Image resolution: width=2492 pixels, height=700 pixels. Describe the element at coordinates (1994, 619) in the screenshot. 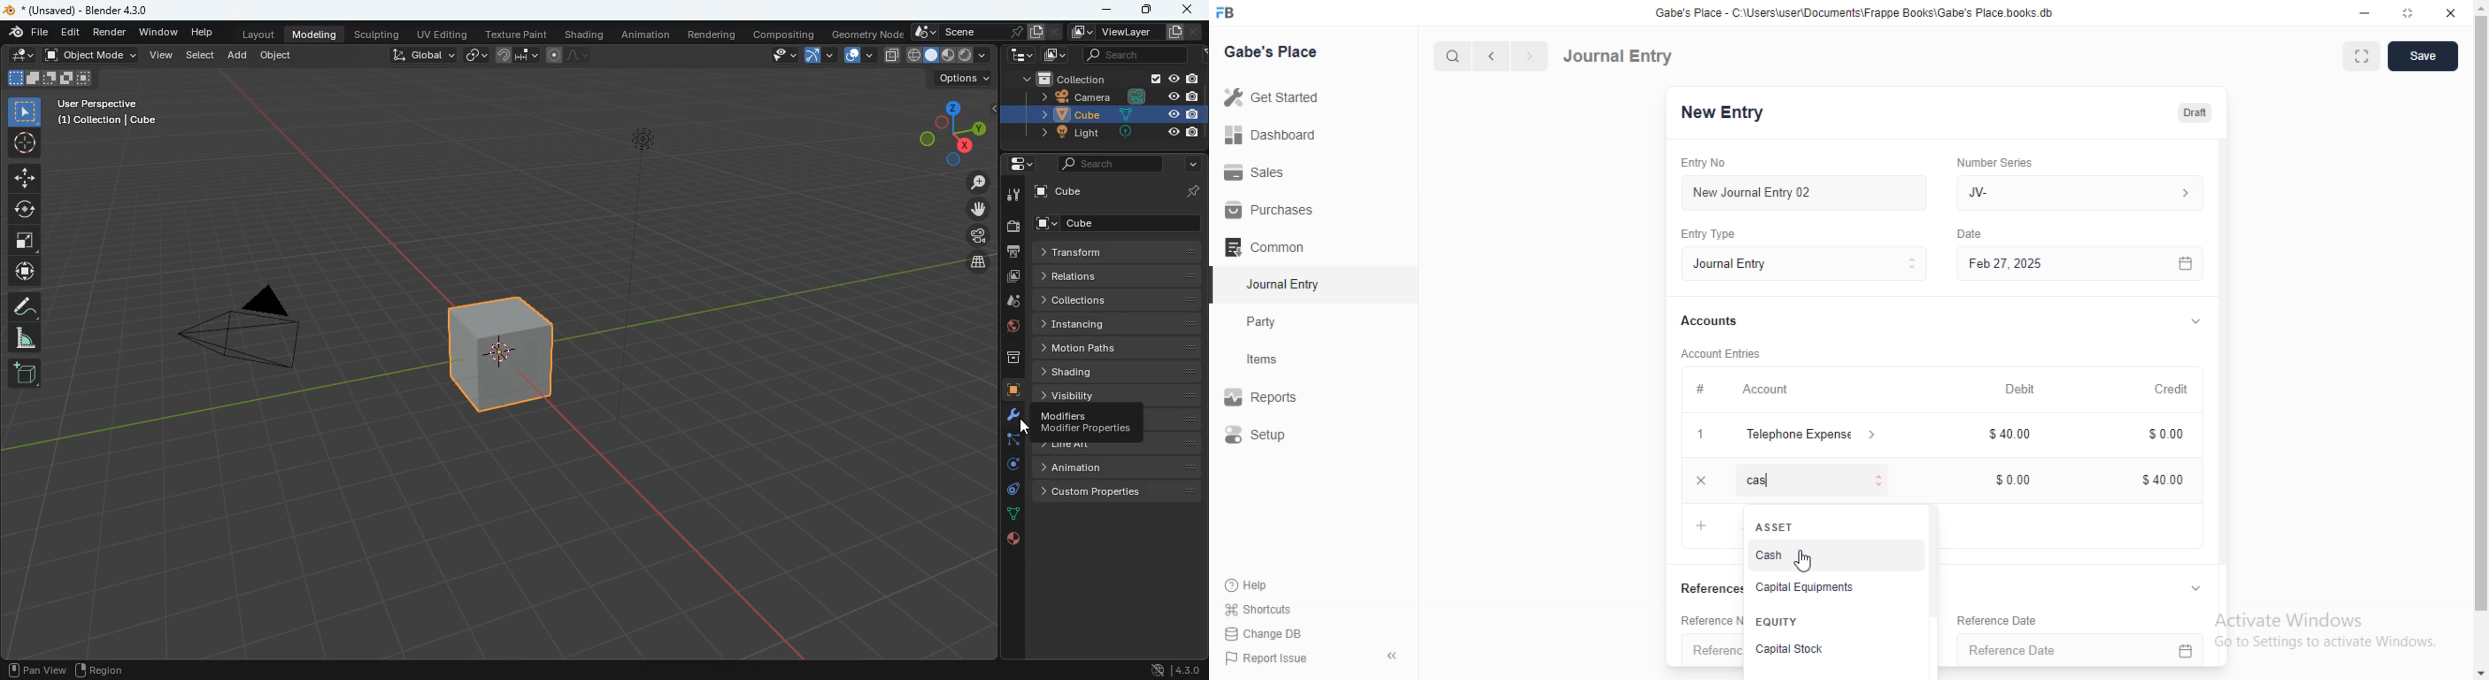

I see `‘Reference Date` at that location.